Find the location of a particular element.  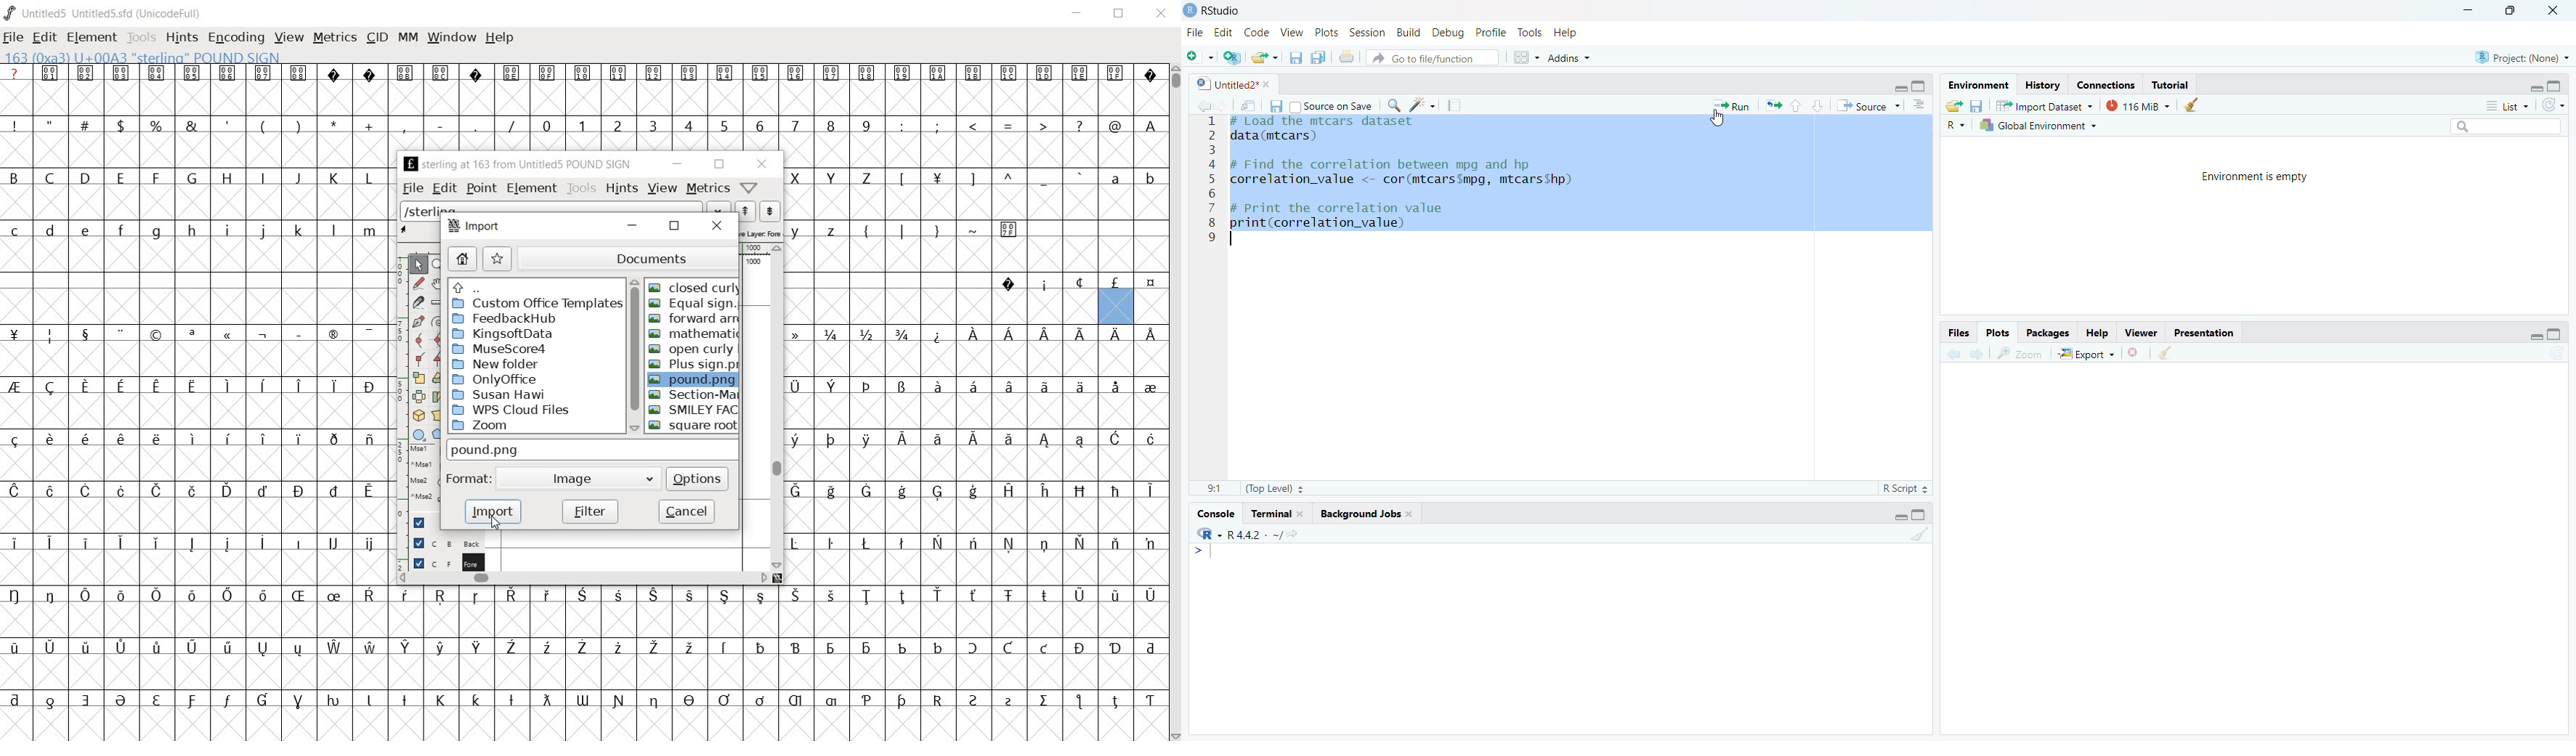

view is located at coordinates (663, 189).